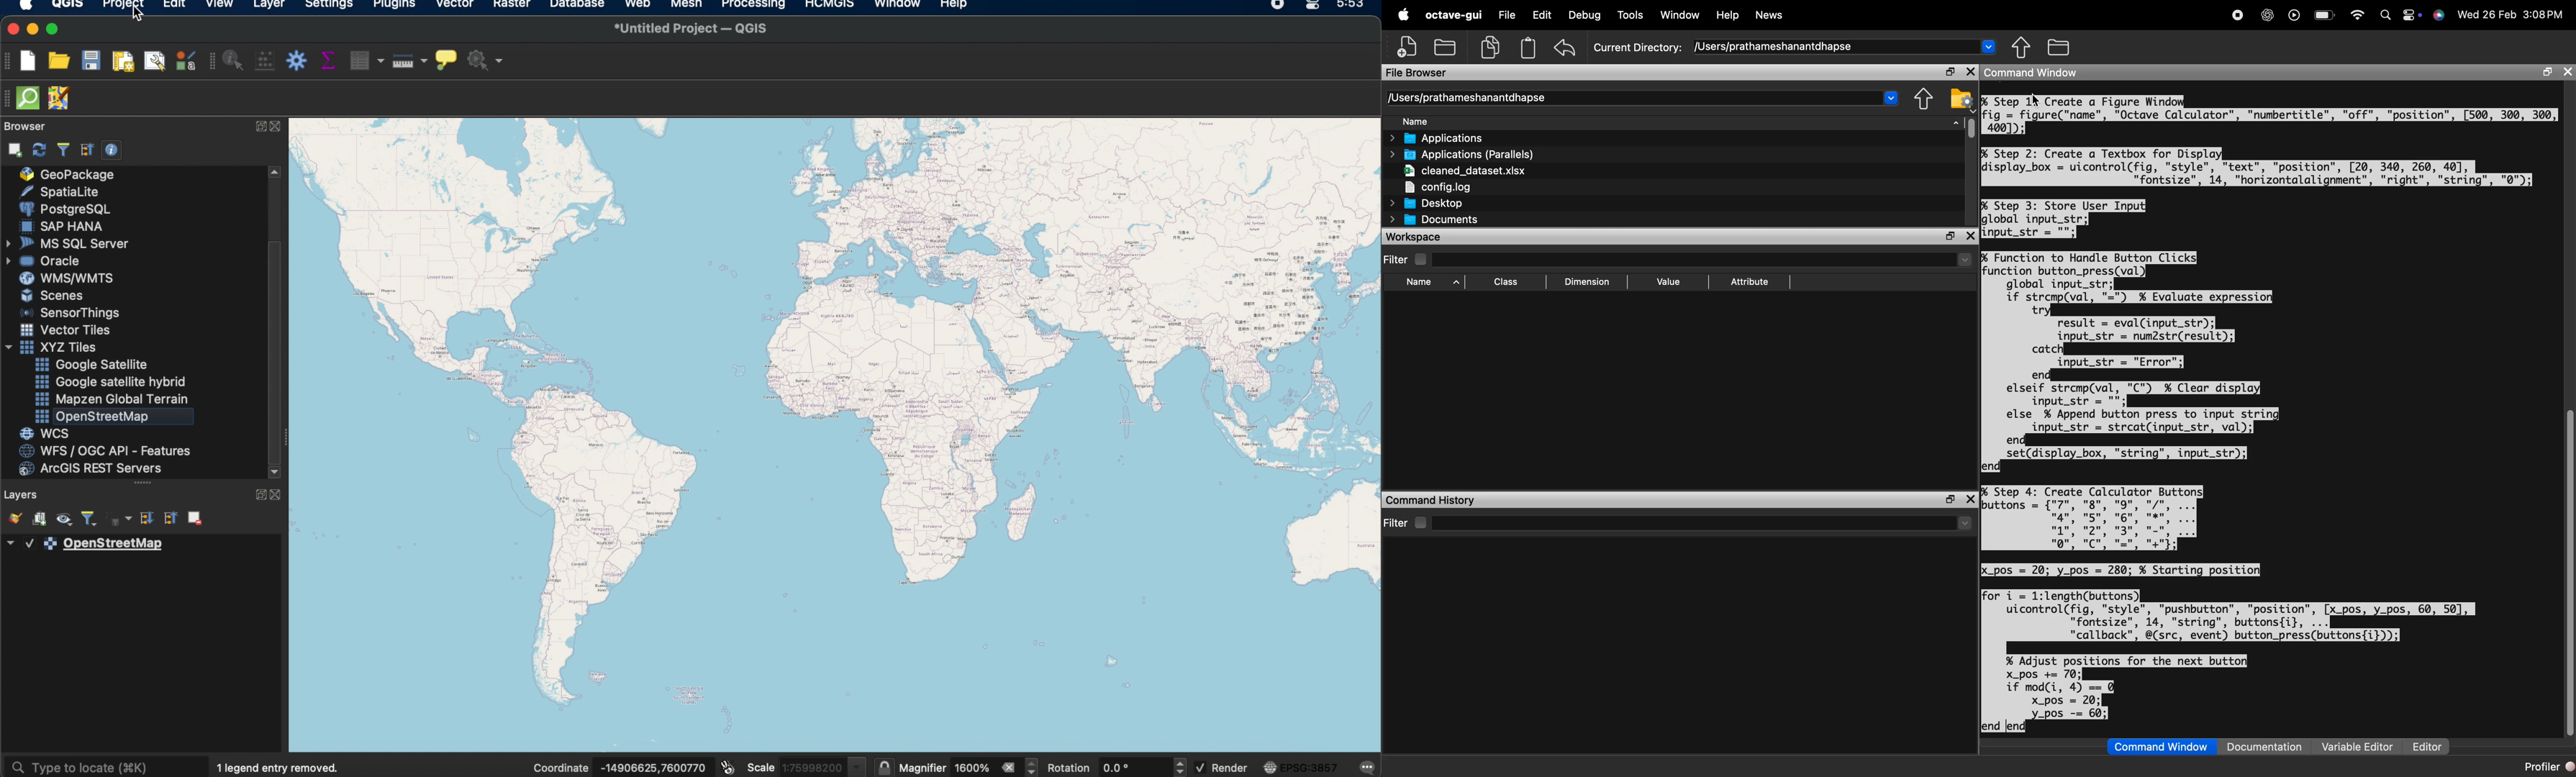 Image resolution: width=2576 pixels, height=784 pixels. I want to click on settings, so click(330, 6).